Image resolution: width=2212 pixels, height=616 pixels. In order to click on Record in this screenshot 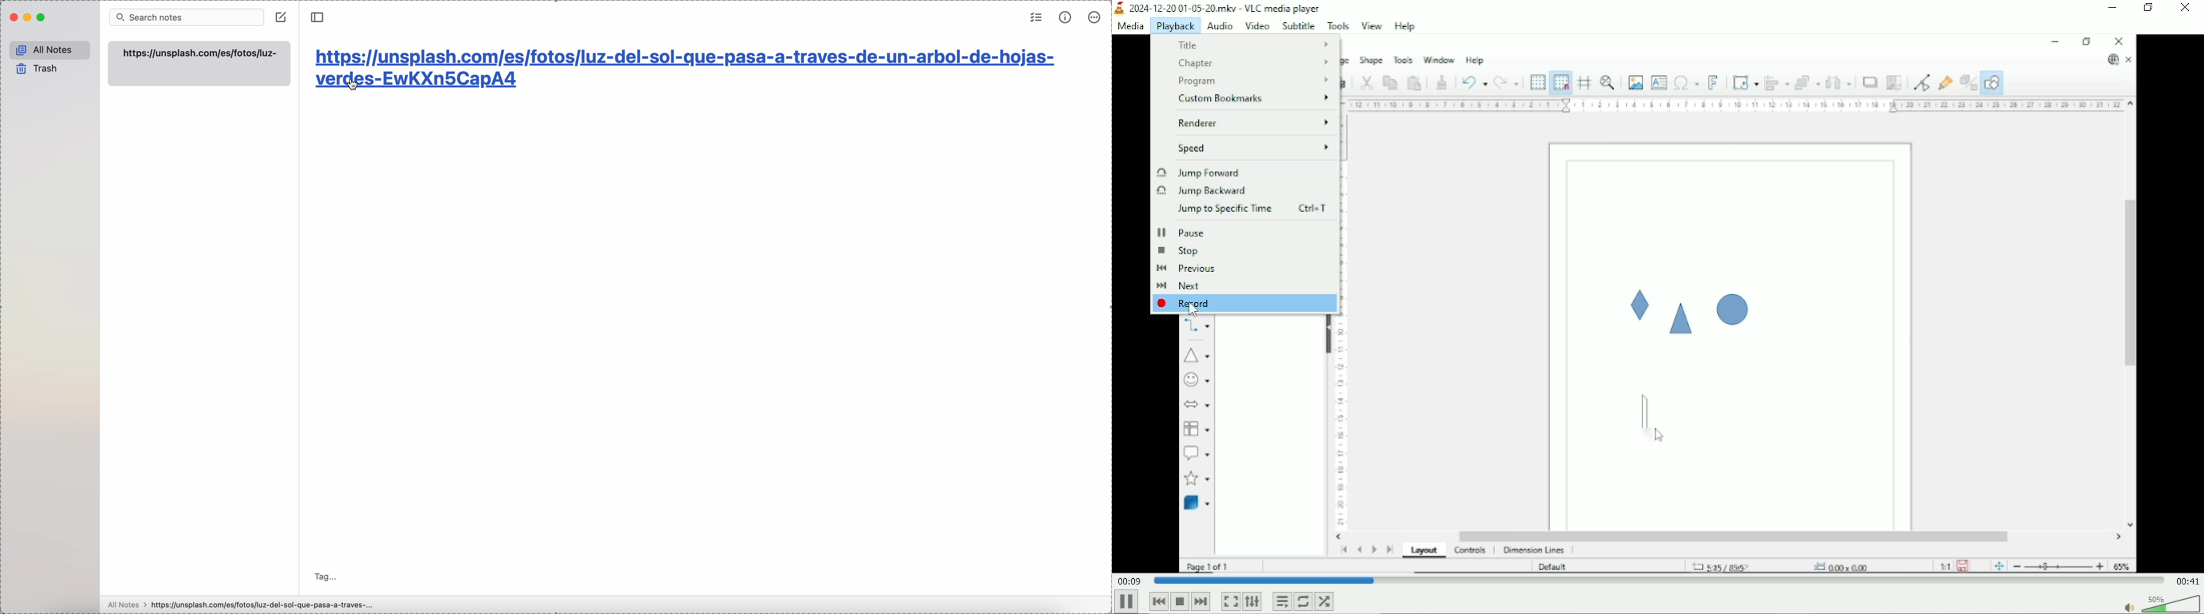, I will do `click(1240, 303)`.